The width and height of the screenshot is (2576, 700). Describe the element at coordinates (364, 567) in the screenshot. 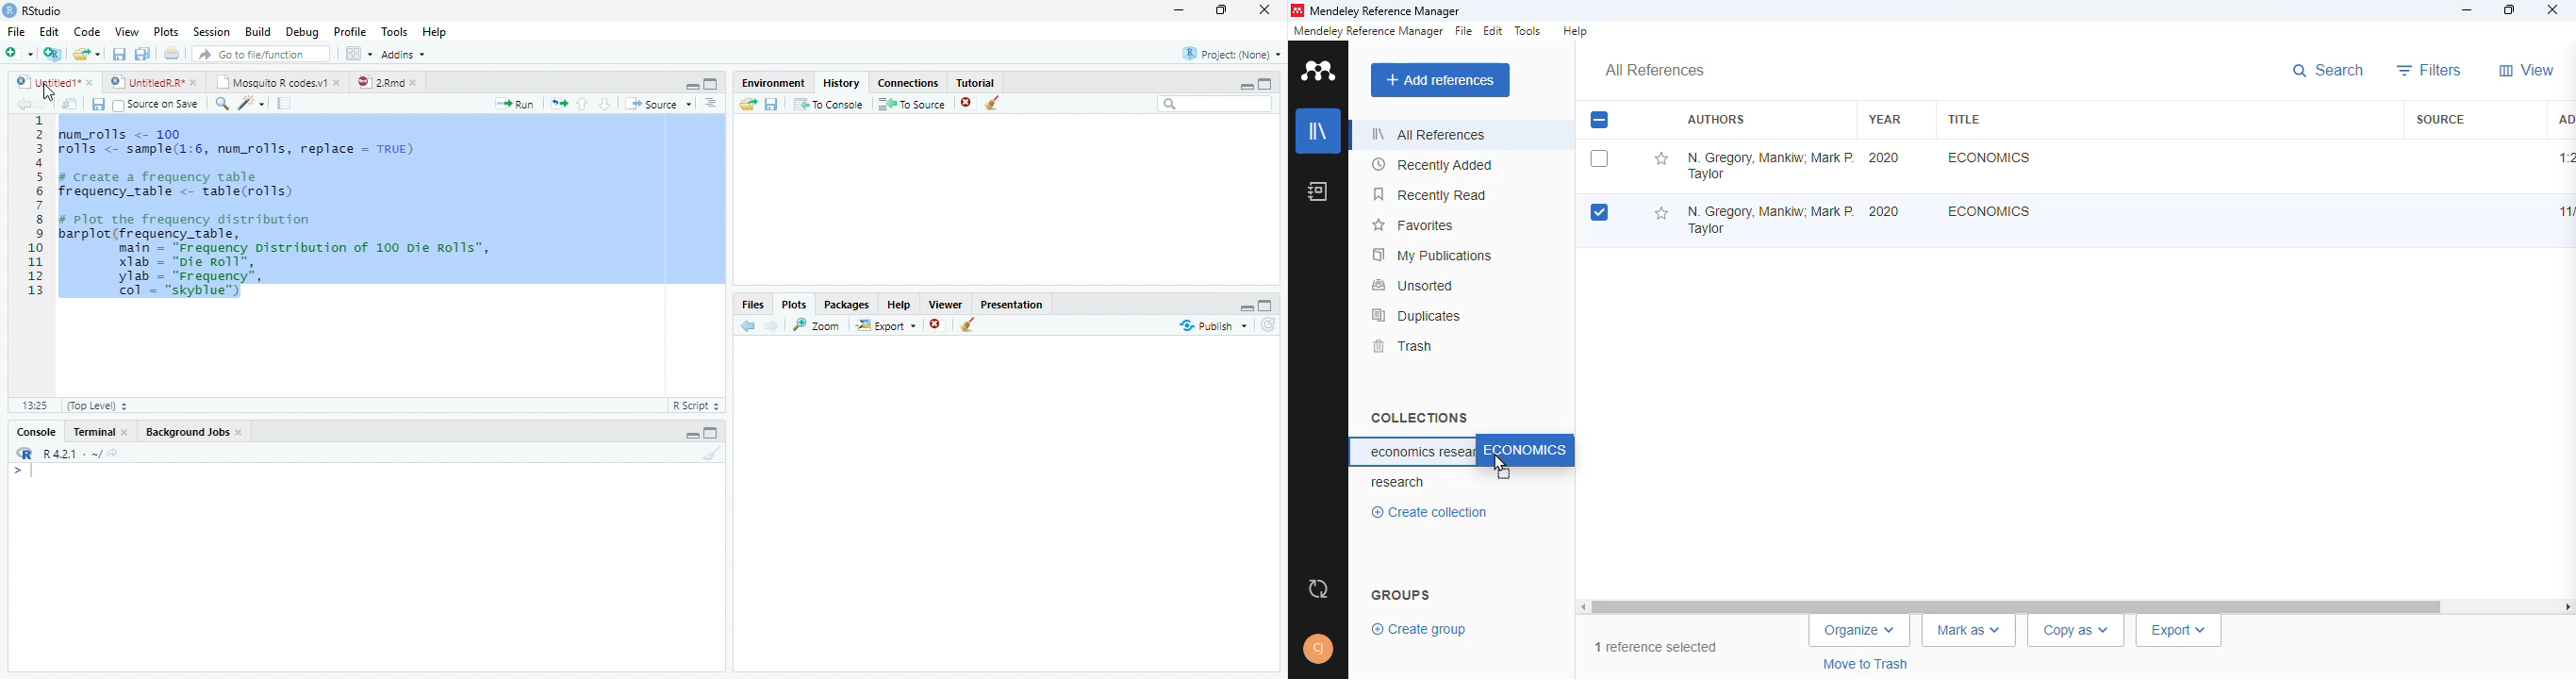

I see `Console` at that location.